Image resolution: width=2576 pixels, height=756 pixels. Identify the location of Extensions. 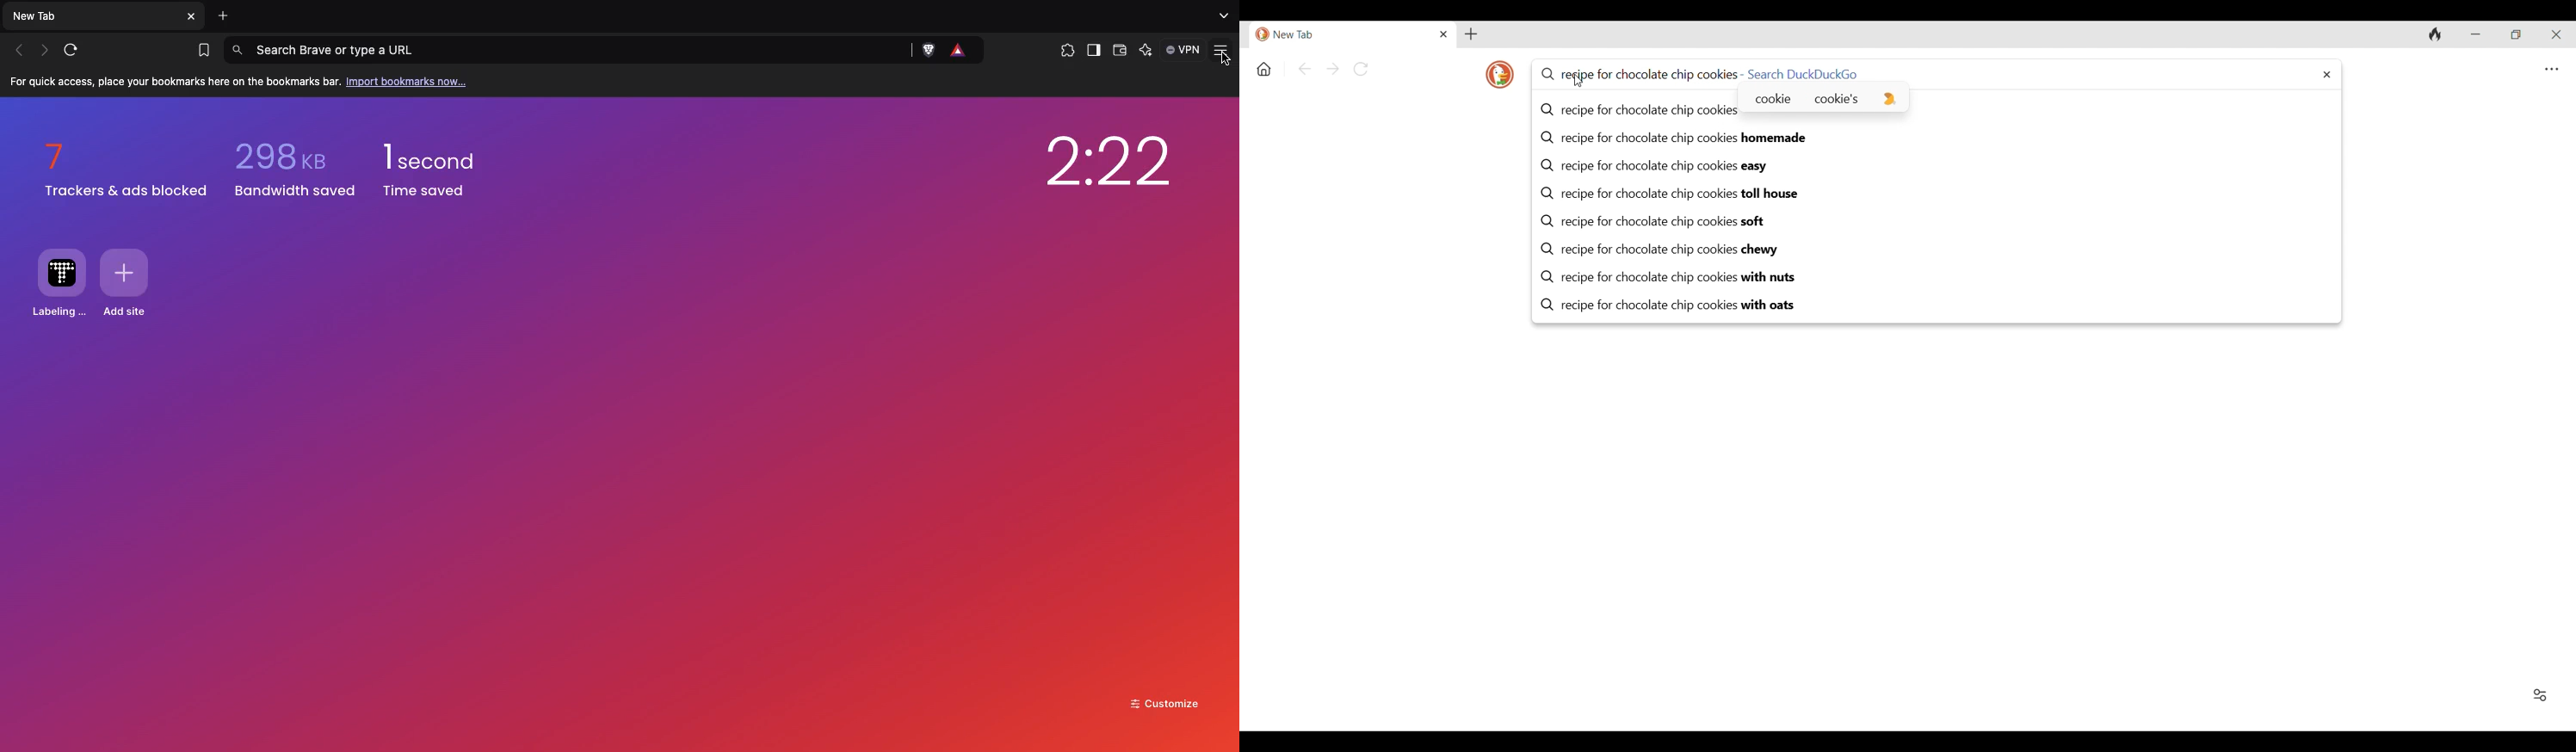
(1064, 51).